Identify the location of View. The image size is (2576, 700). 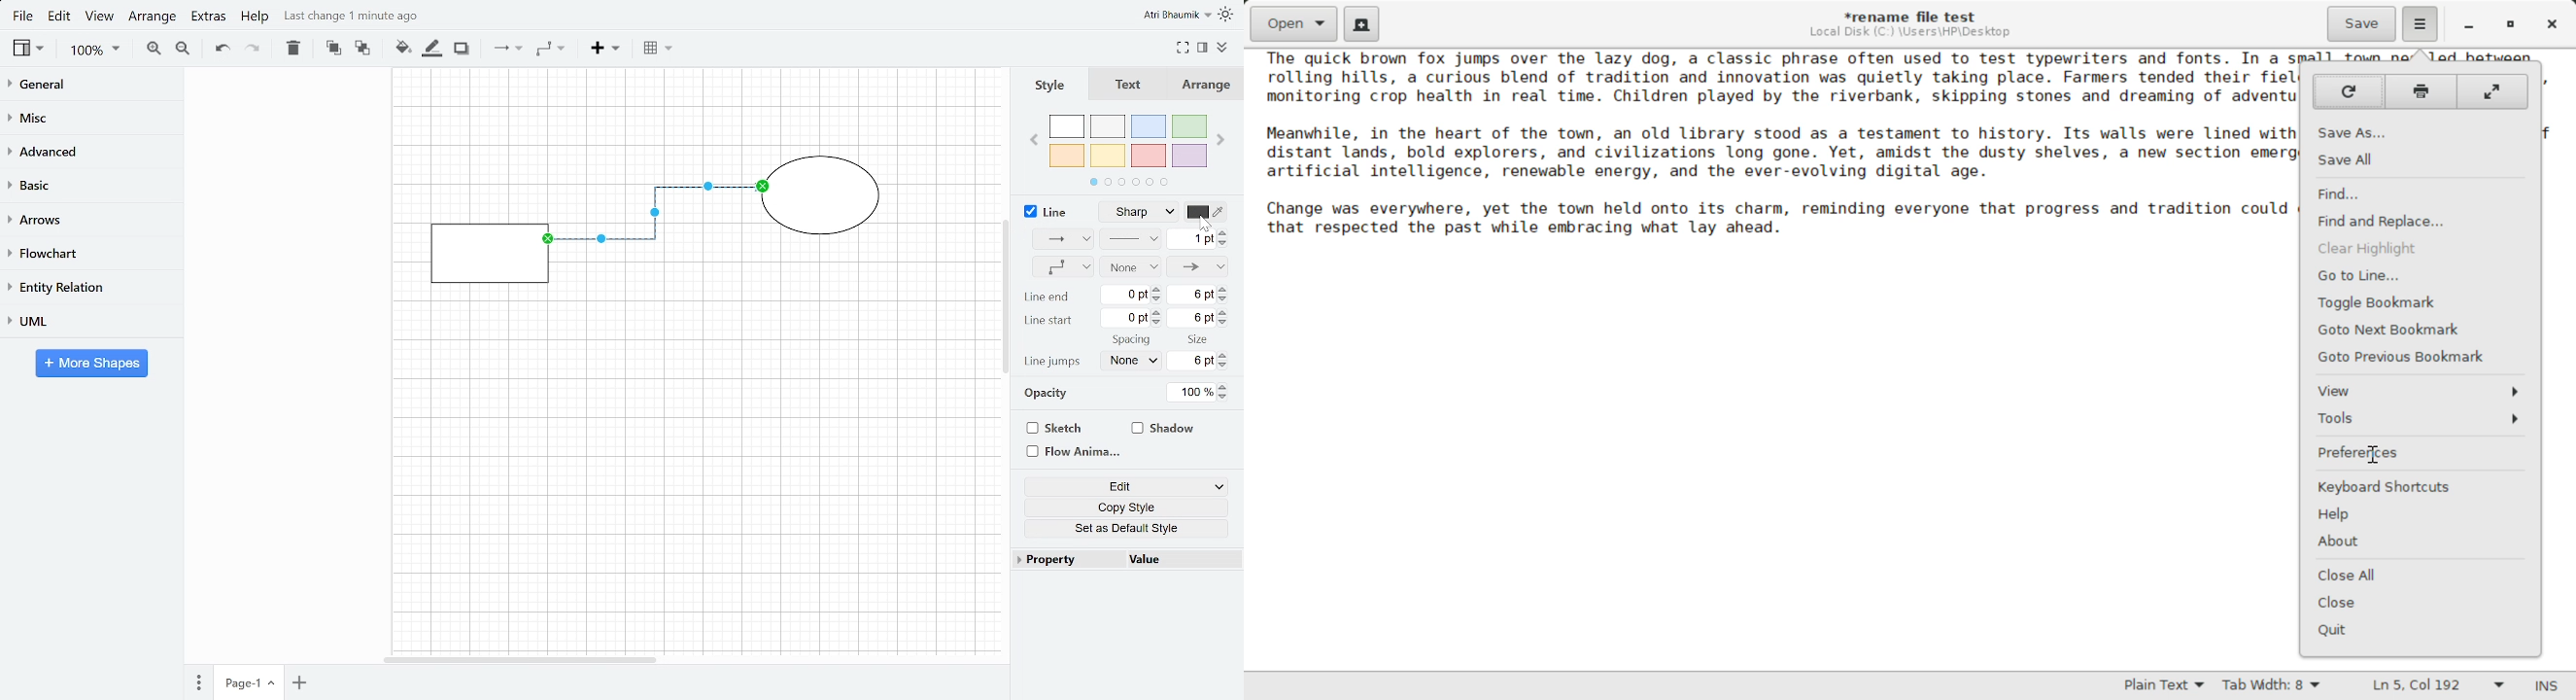
(101, 18).